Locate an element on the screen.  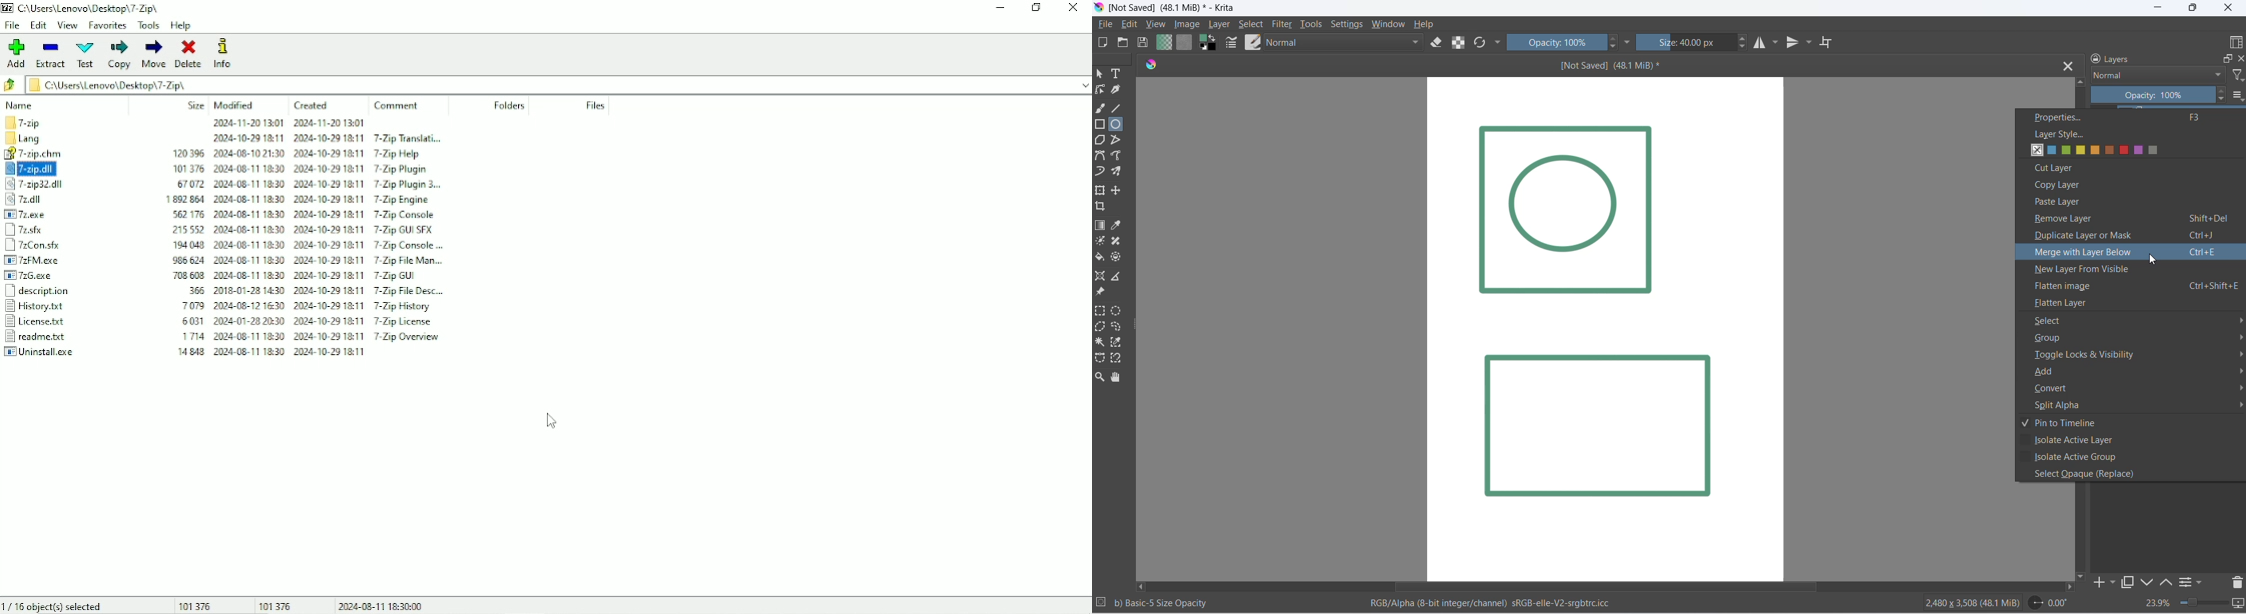
enclose tool is located at coordinates (1118, 258).